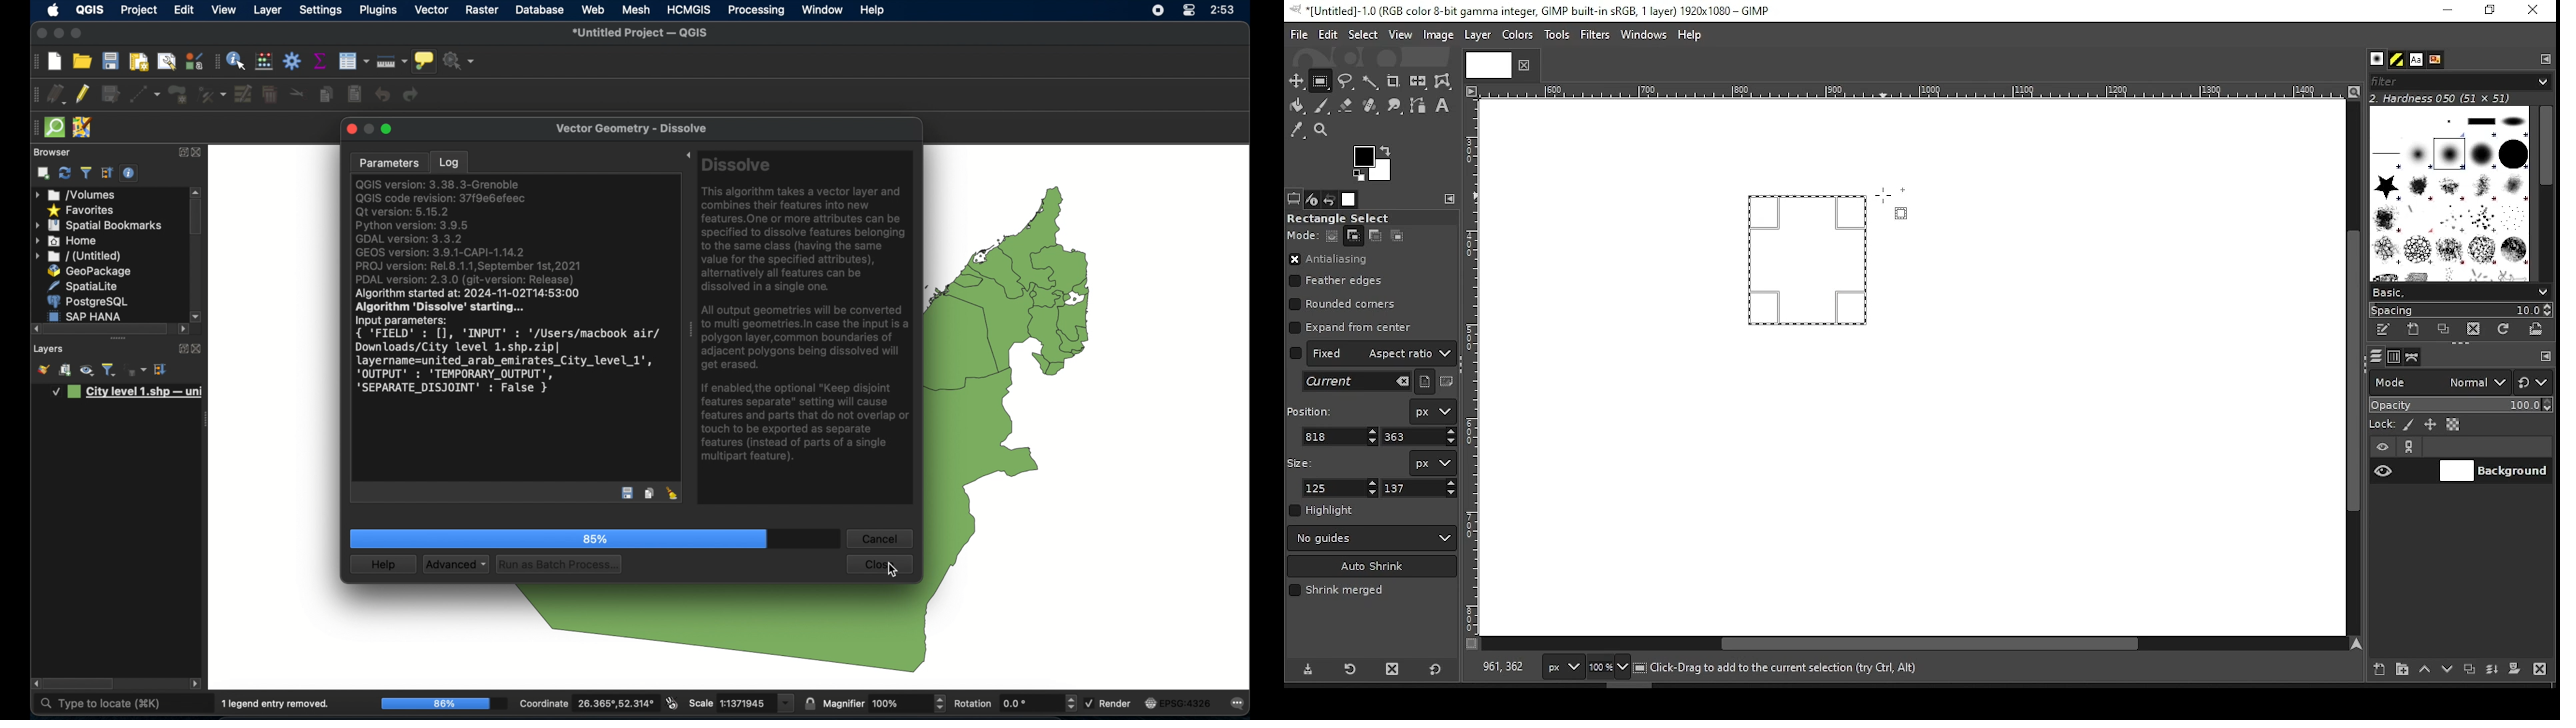 Image resolution: width=2576 pixels, height=728 pixels. I want to click on open attribute table, so click(353, 61).